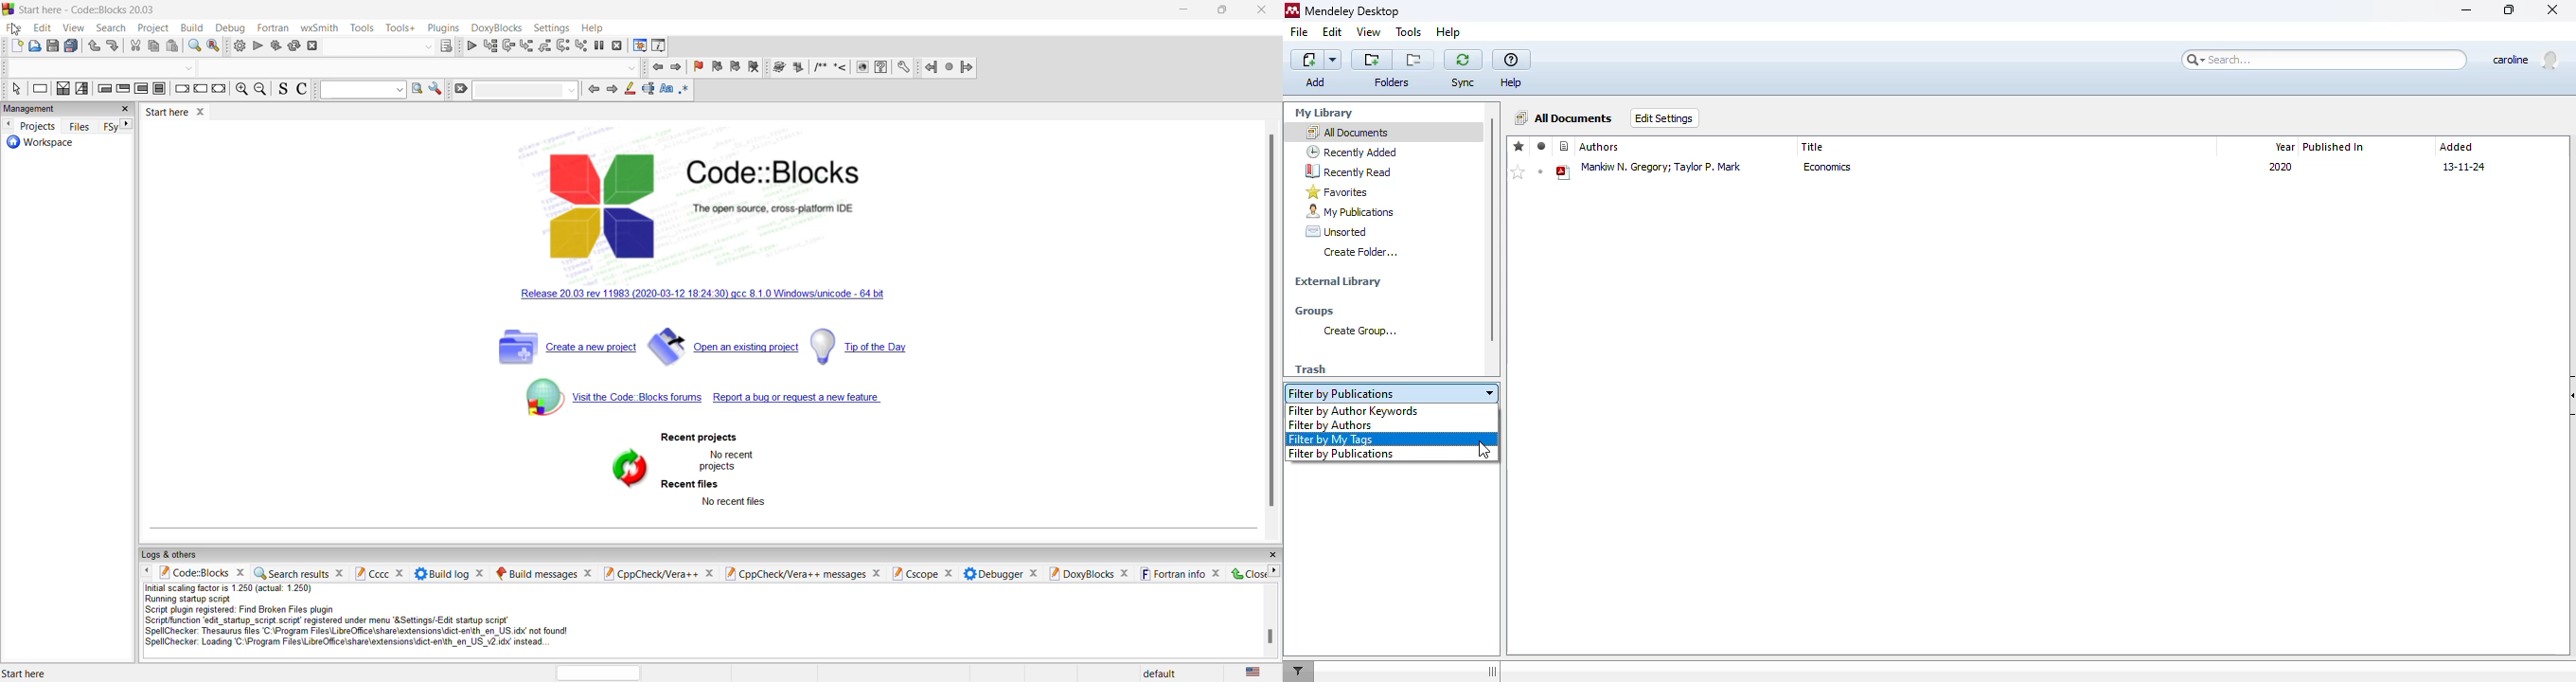 This screenshot has width=2576, height=700. Describe the element at coordinates (684, 92) in the screenshot. I see `full regex` at that location.